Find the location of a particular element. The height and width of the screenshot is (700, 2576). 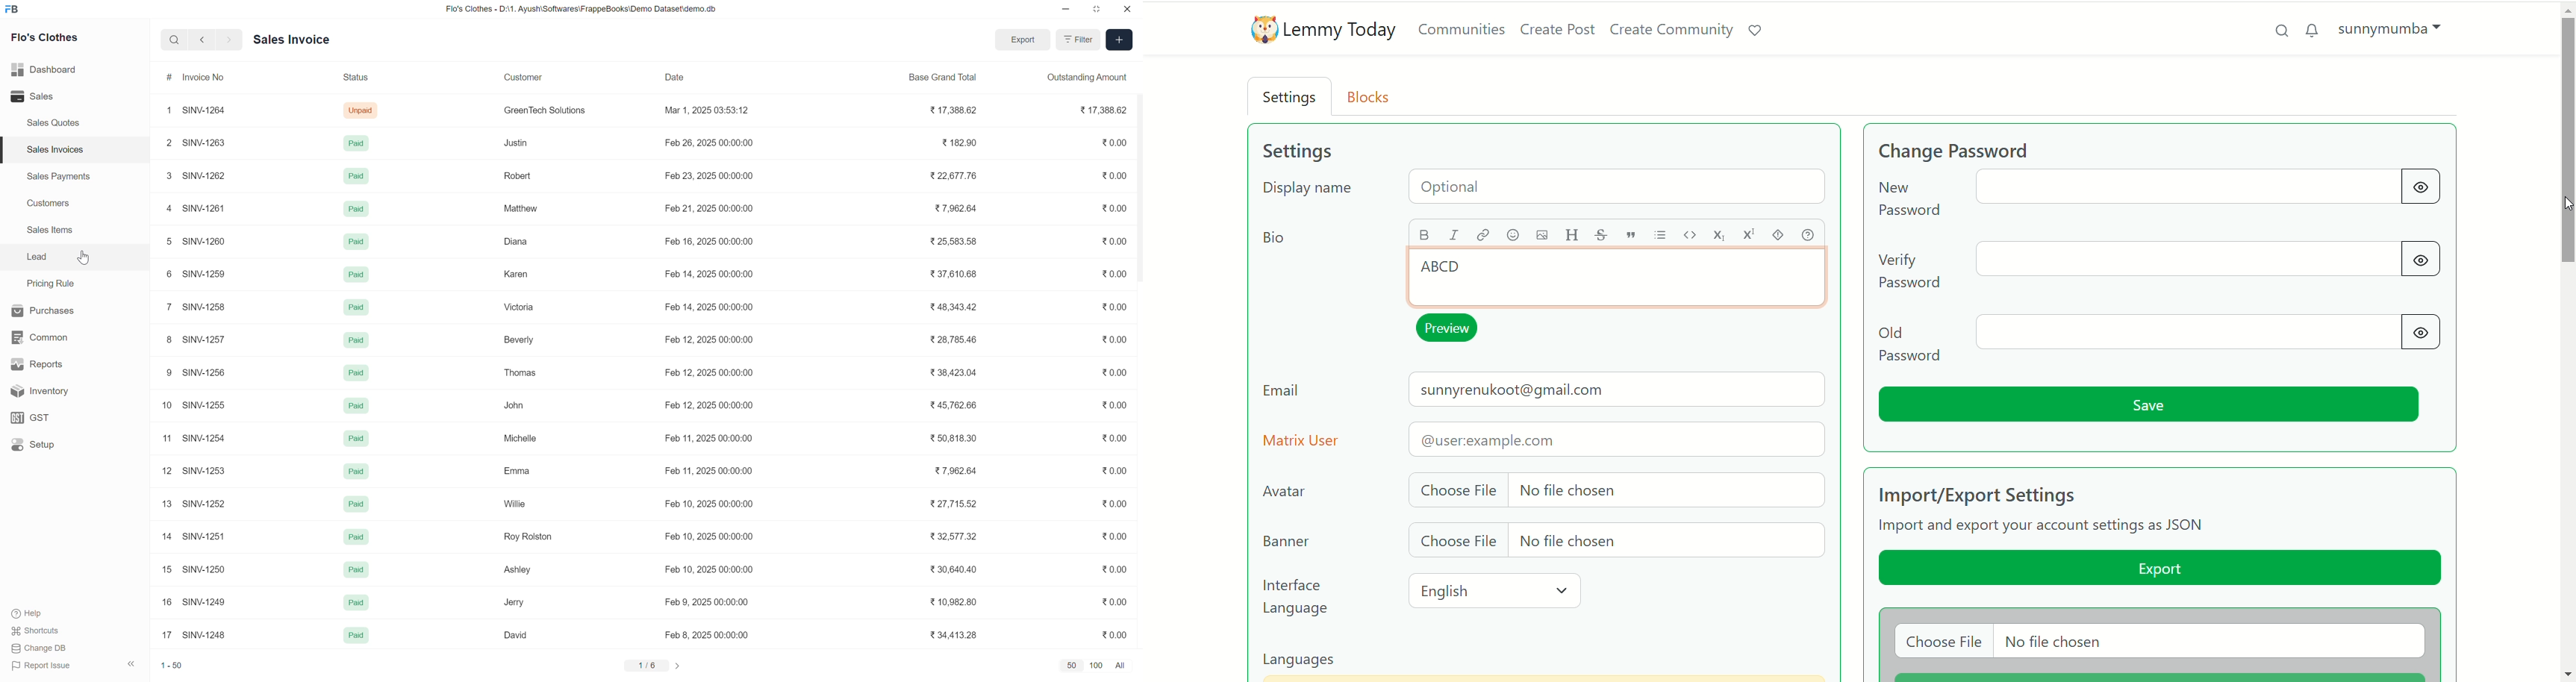

header is located at coordinates (1571, 235).